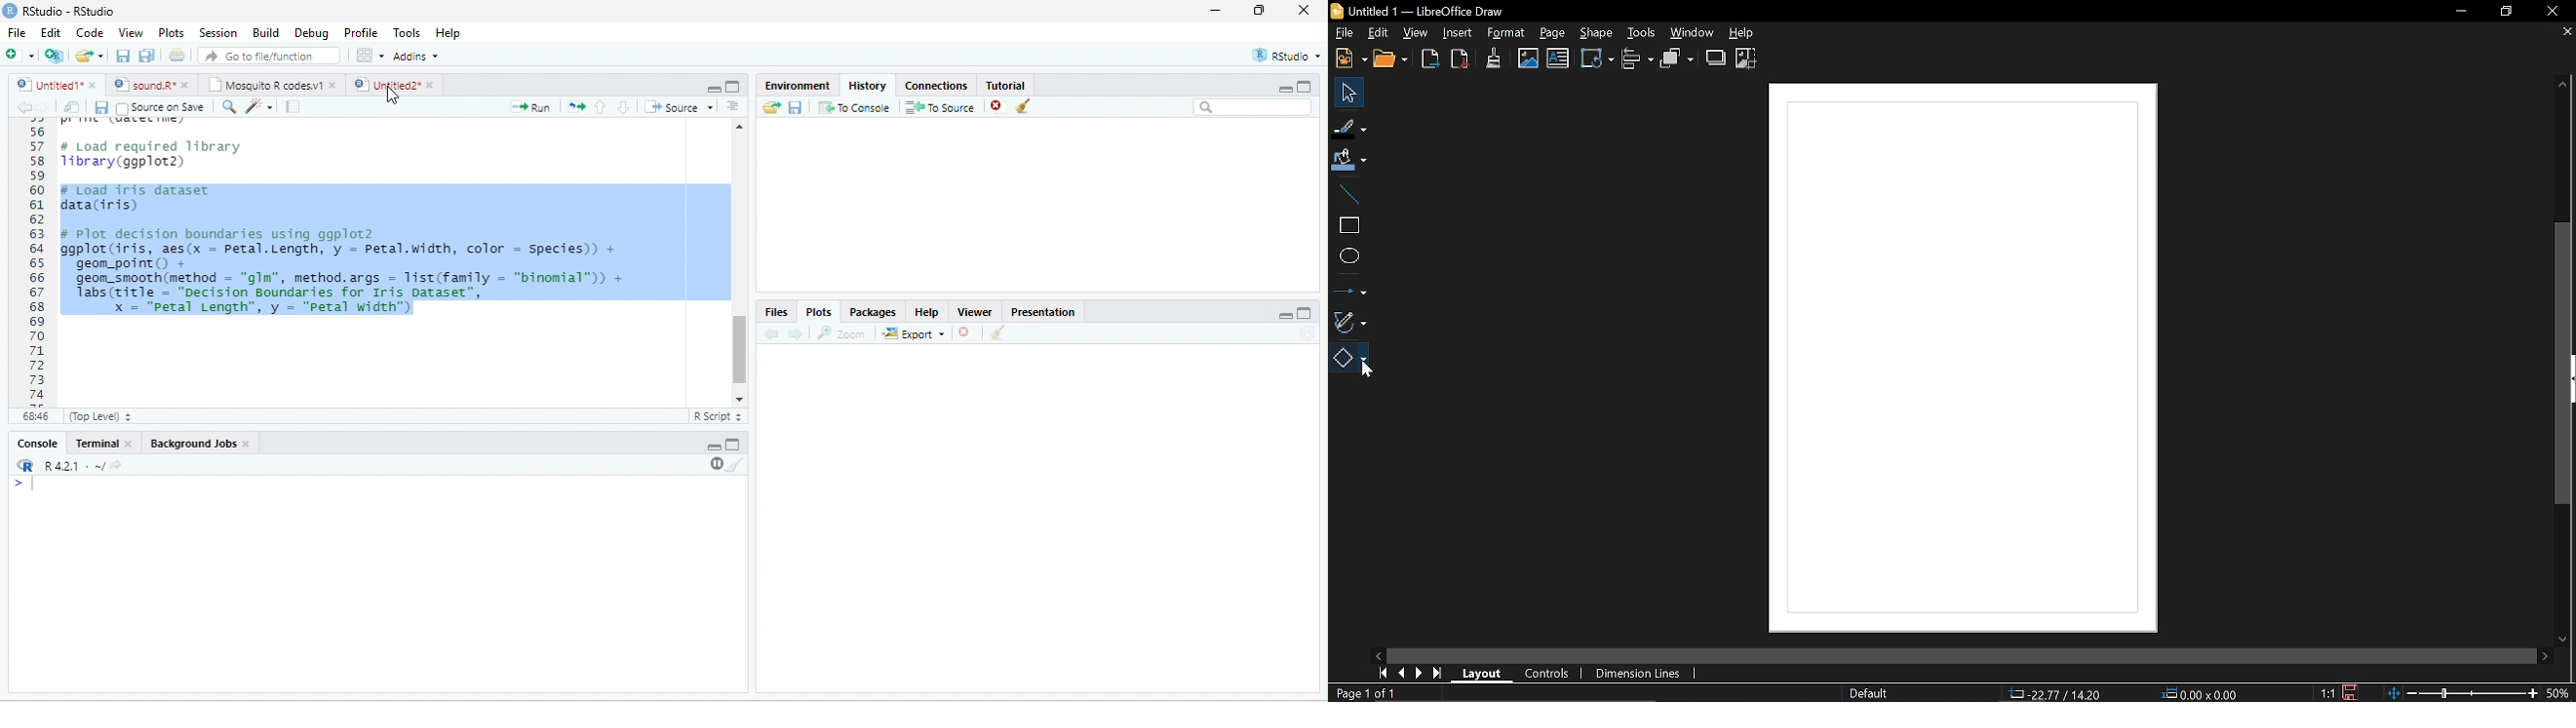 This screenshot has height=728, width=2576. I want to click on # Load required library1ibrary(ggplot2), so click(153, 155).